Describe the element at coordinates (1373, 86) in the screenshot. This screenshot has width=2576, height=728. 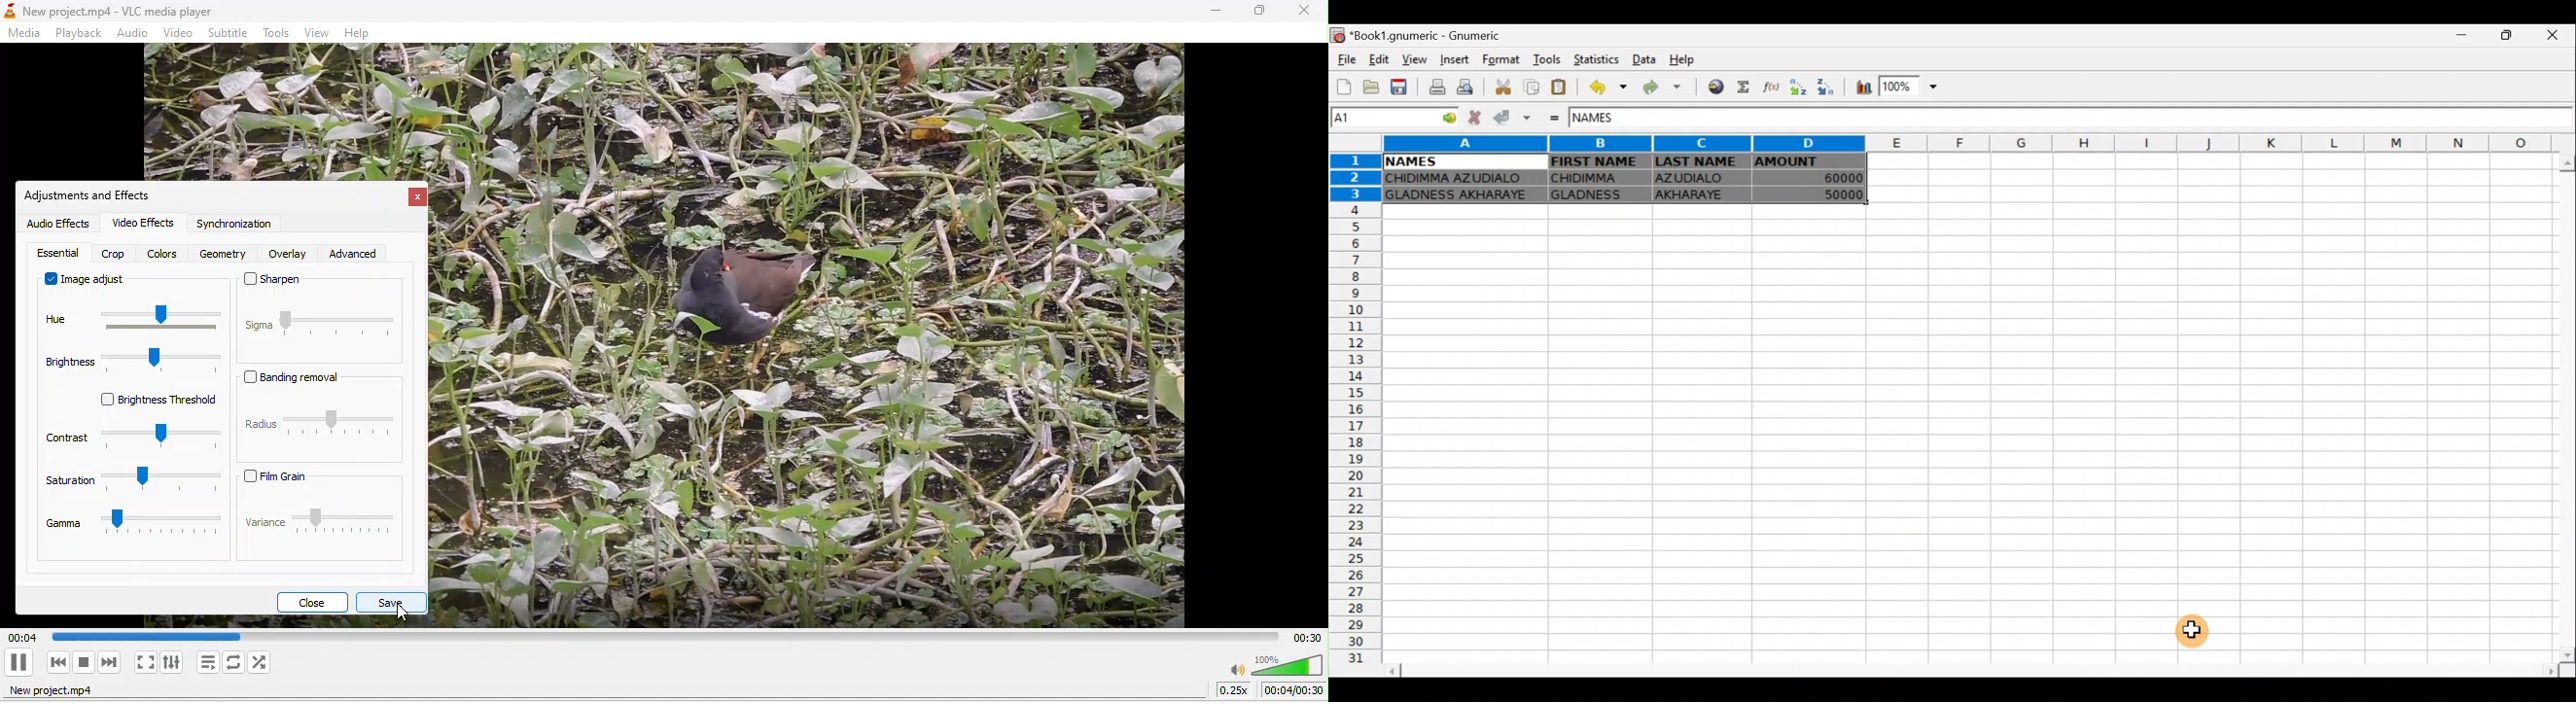
I see `Open a file` at that location.